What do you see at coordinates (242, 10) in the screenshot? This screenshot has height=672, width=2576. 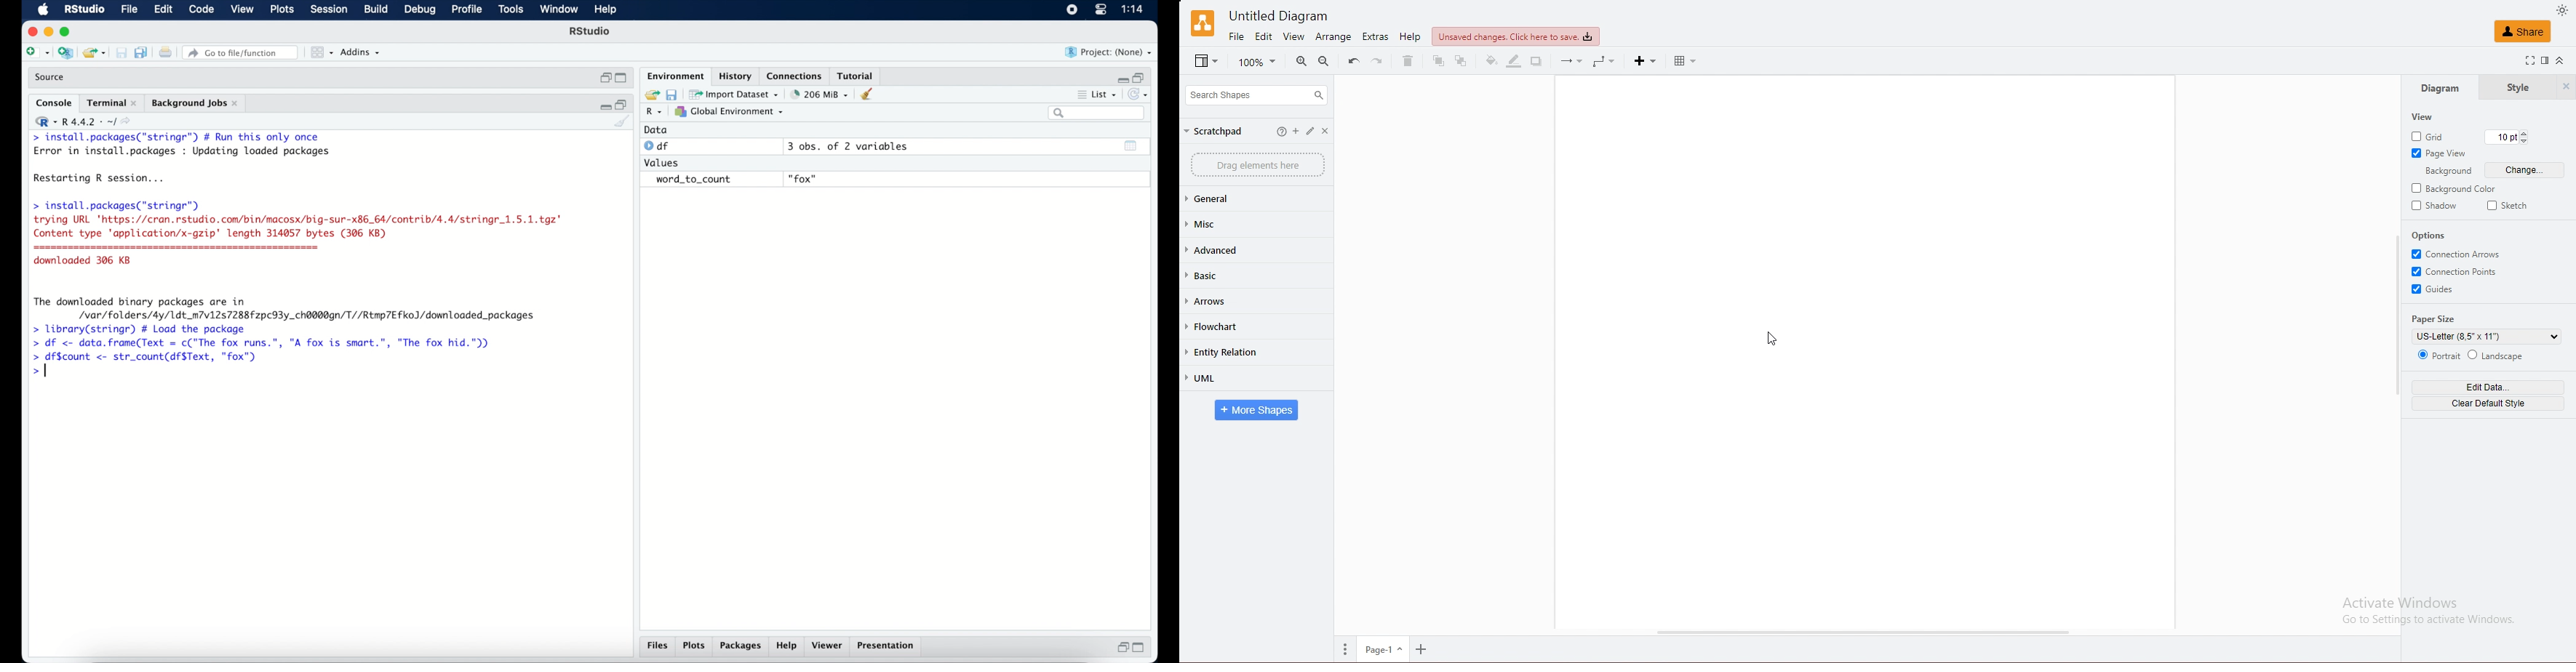 I see `view` at bounding box center [242, 10].